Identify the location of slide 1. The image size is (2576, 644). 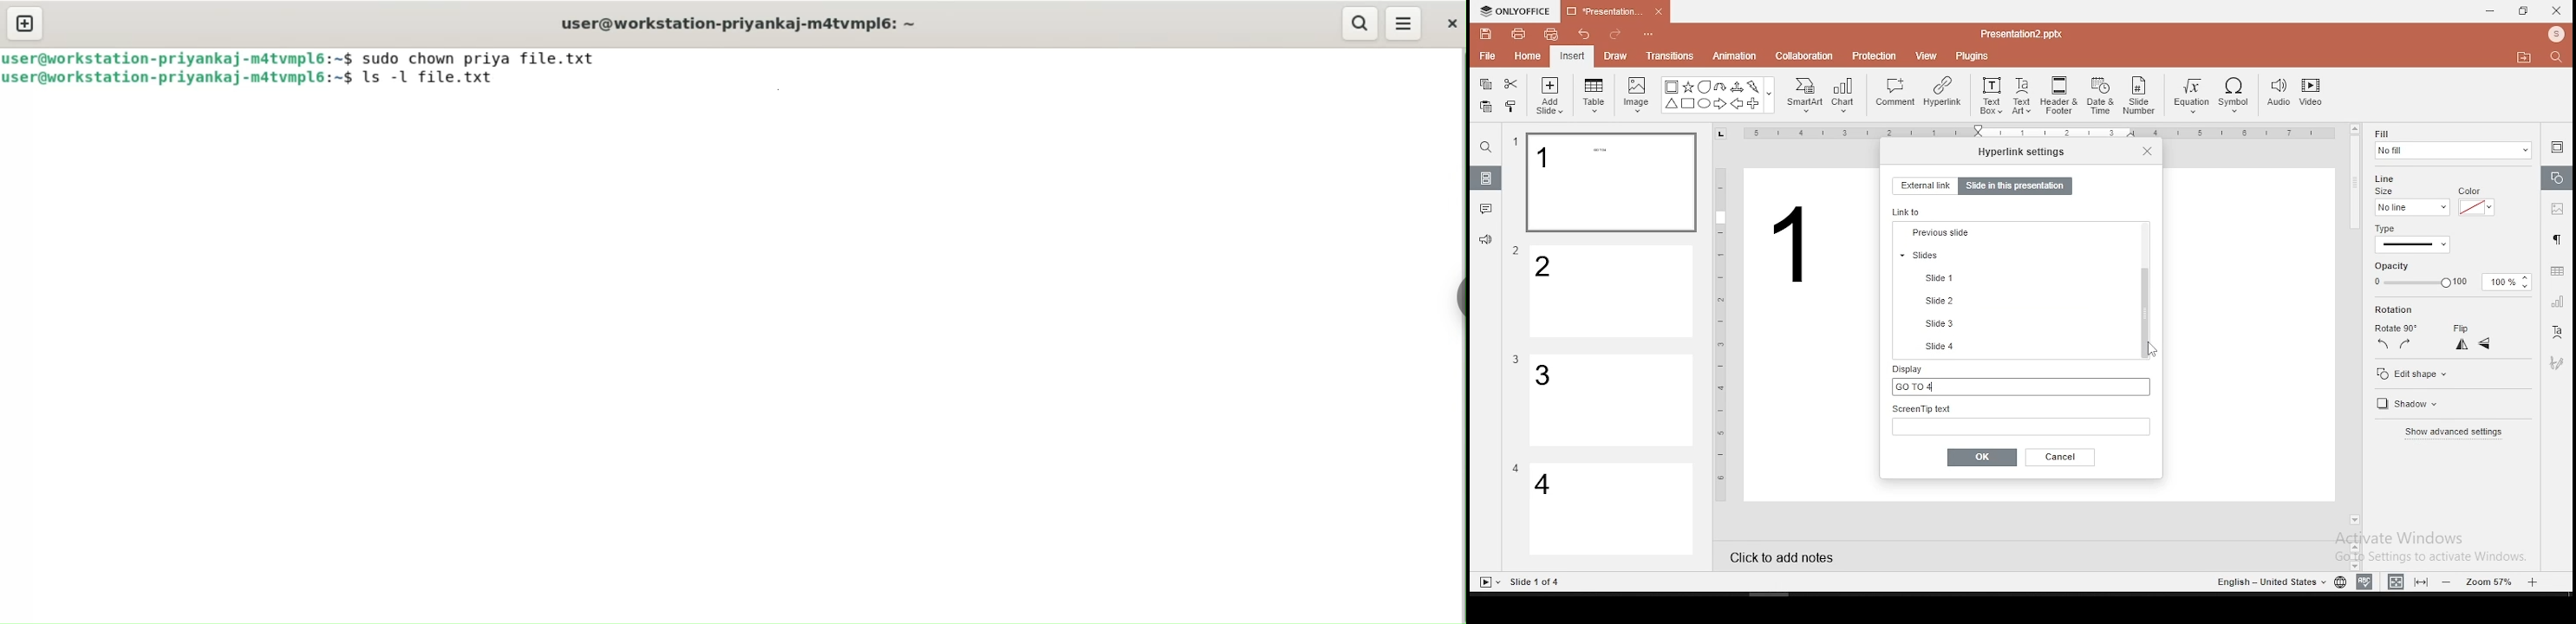
(1610, 183).